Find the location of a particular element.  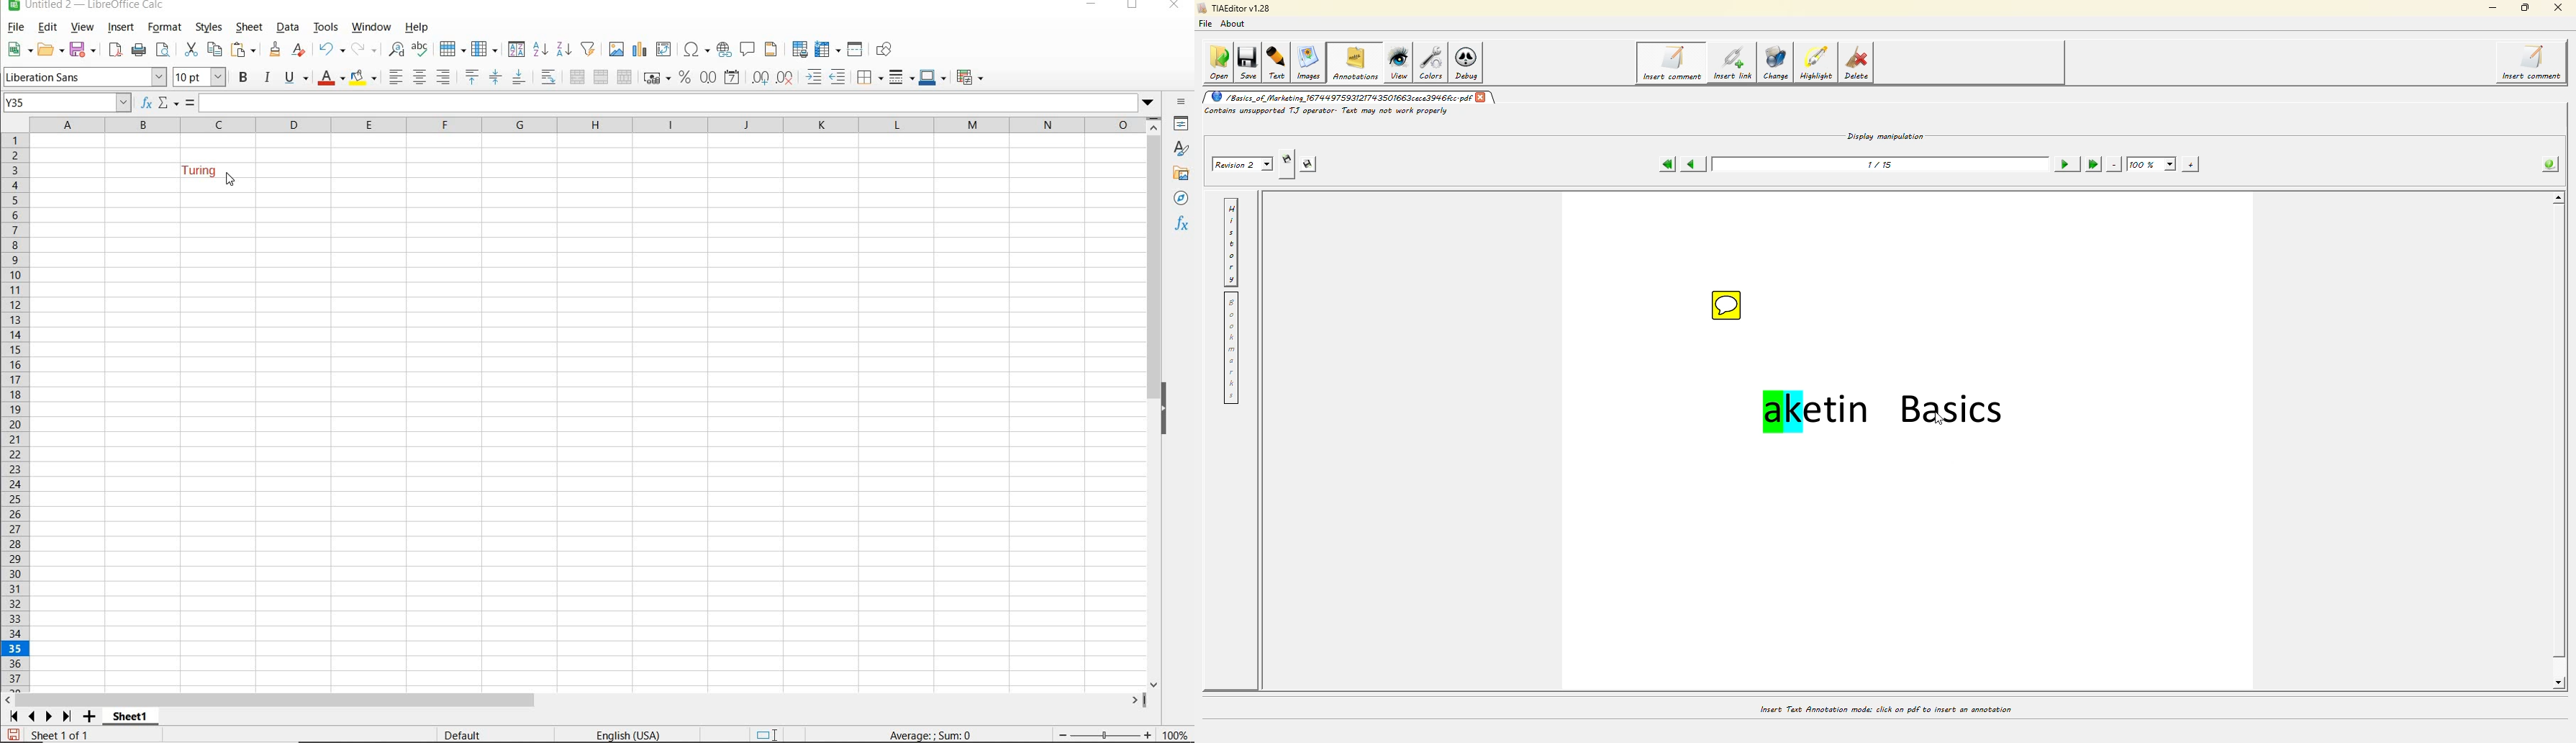

ADD SHEET is located at coordinates (90, 717).